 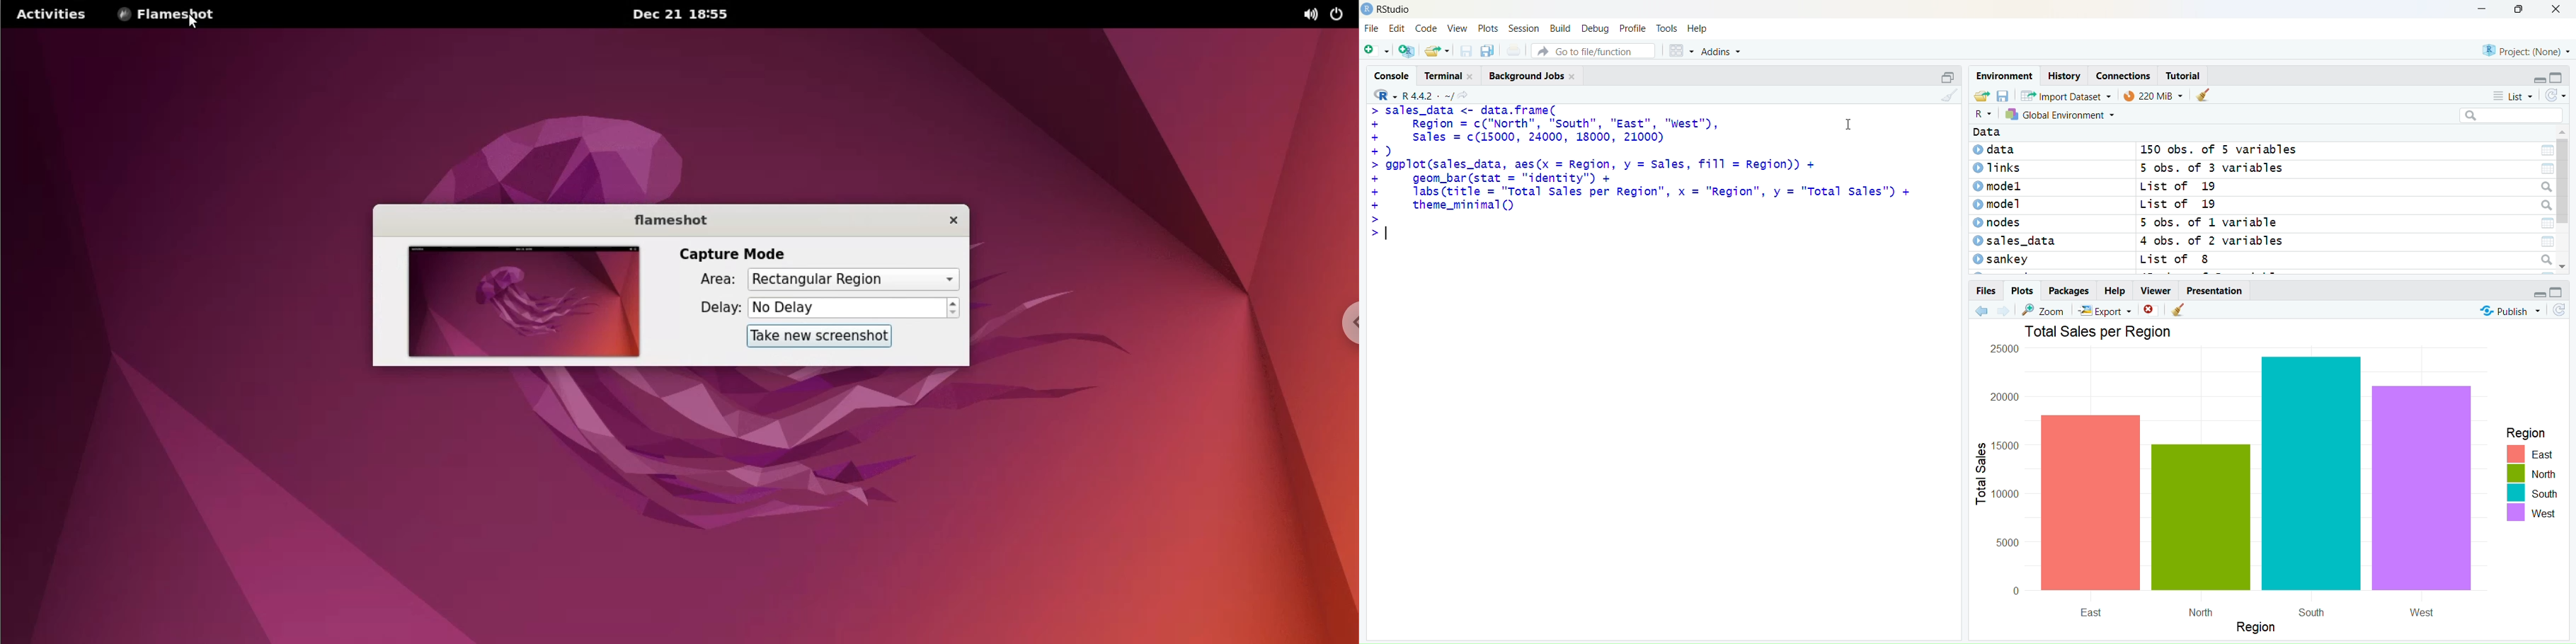 I want to click on Project: (None), so click(x=2526, y=49).